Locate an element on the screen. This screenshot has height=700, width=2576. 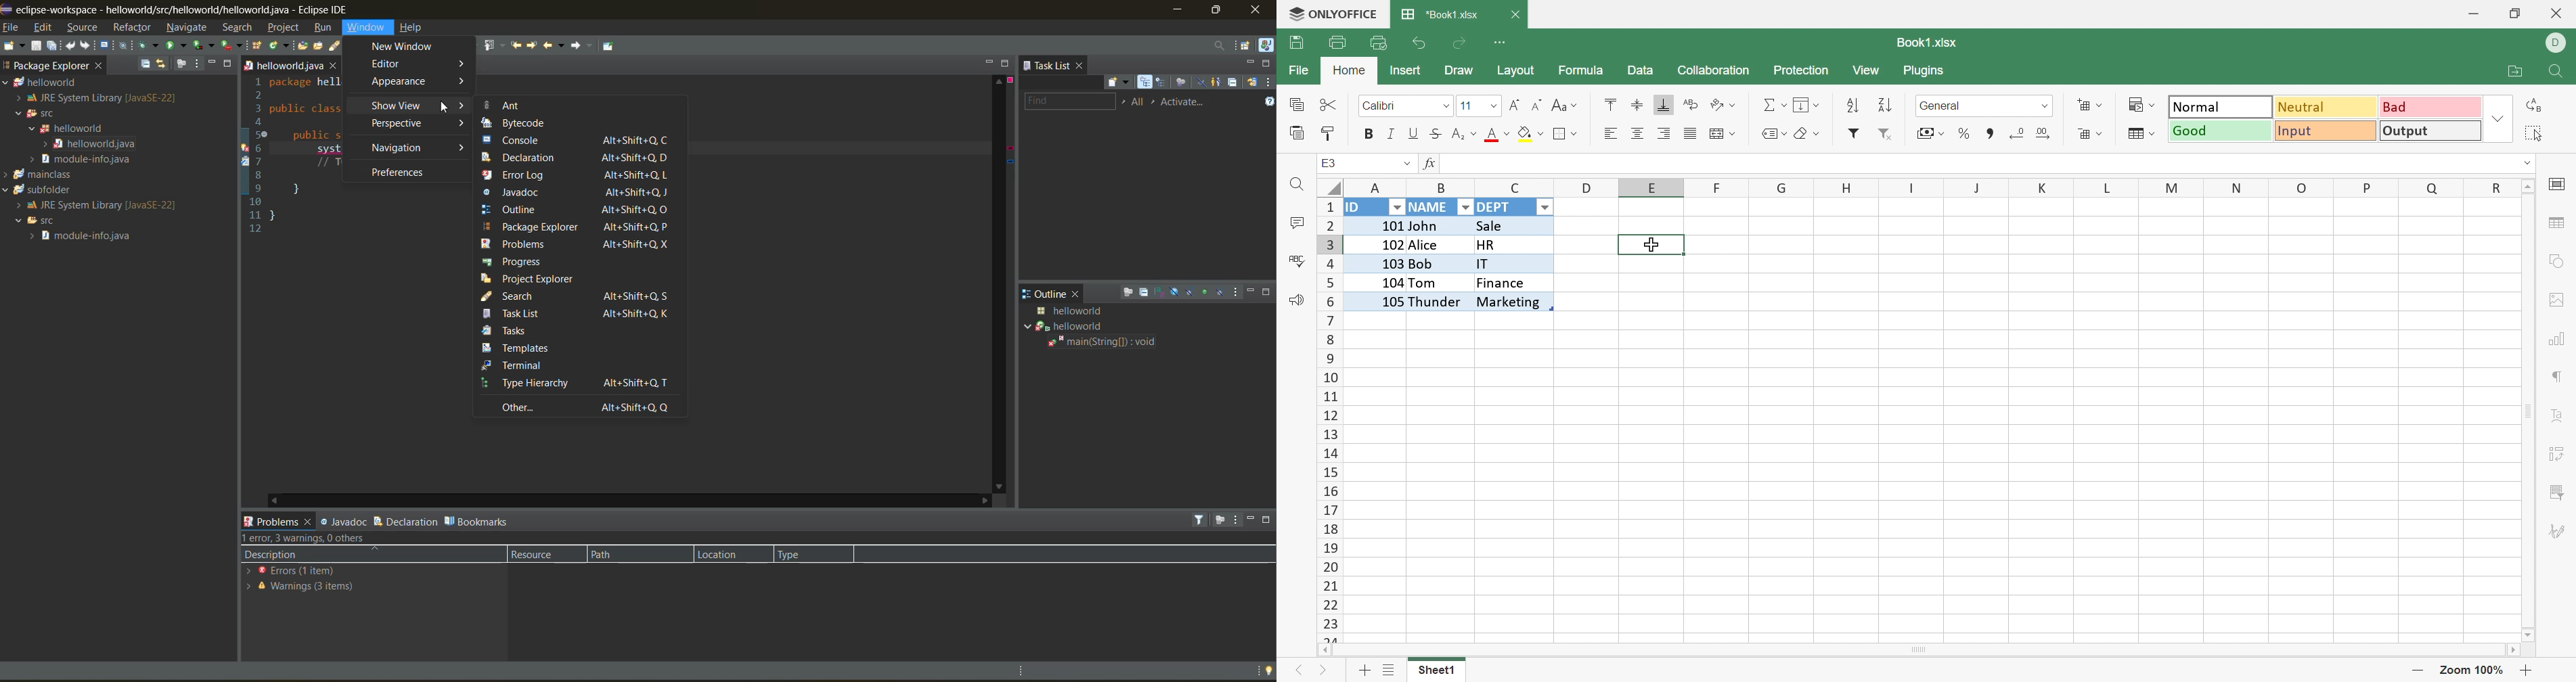
location is located at coordinates (730, 555).